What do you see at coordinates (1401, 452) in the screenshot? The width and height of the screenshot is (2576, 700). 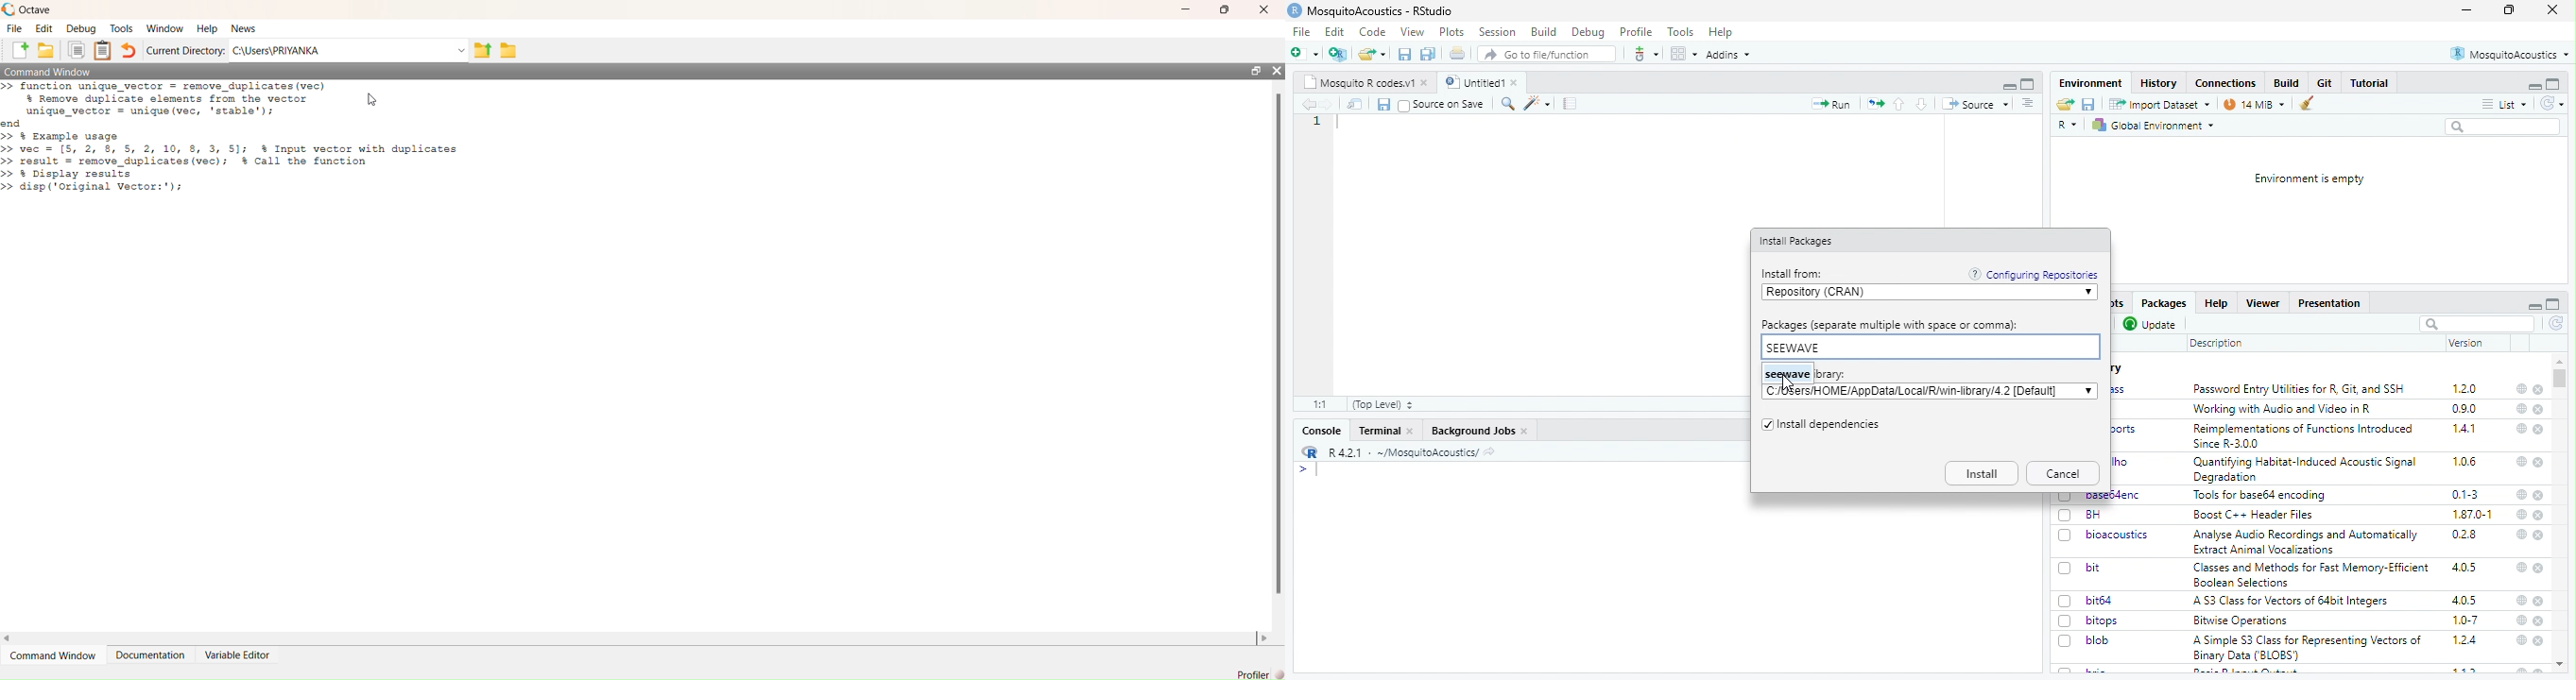 I see `R42.1 - ~/MosquitoAcoustics/` at bounding box center [1401, 452].